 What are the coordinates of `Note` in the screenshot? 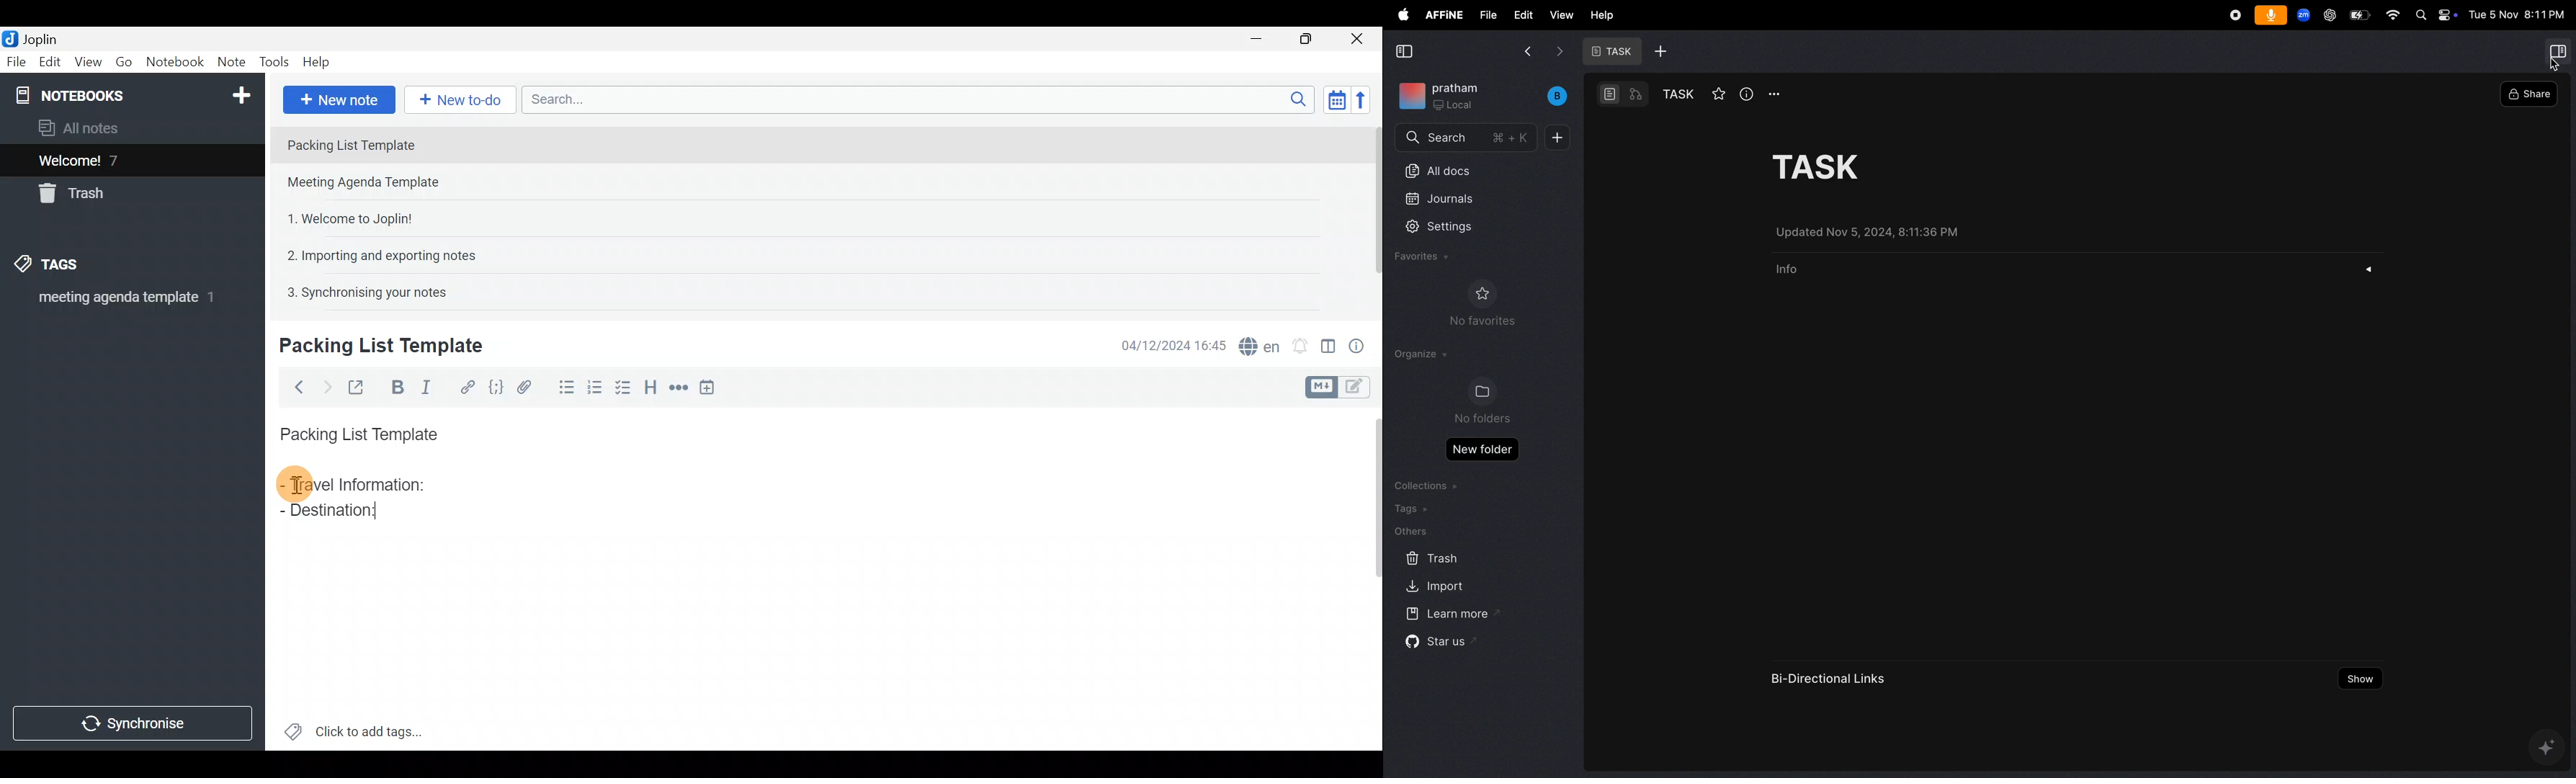 It's located at (231, 63).